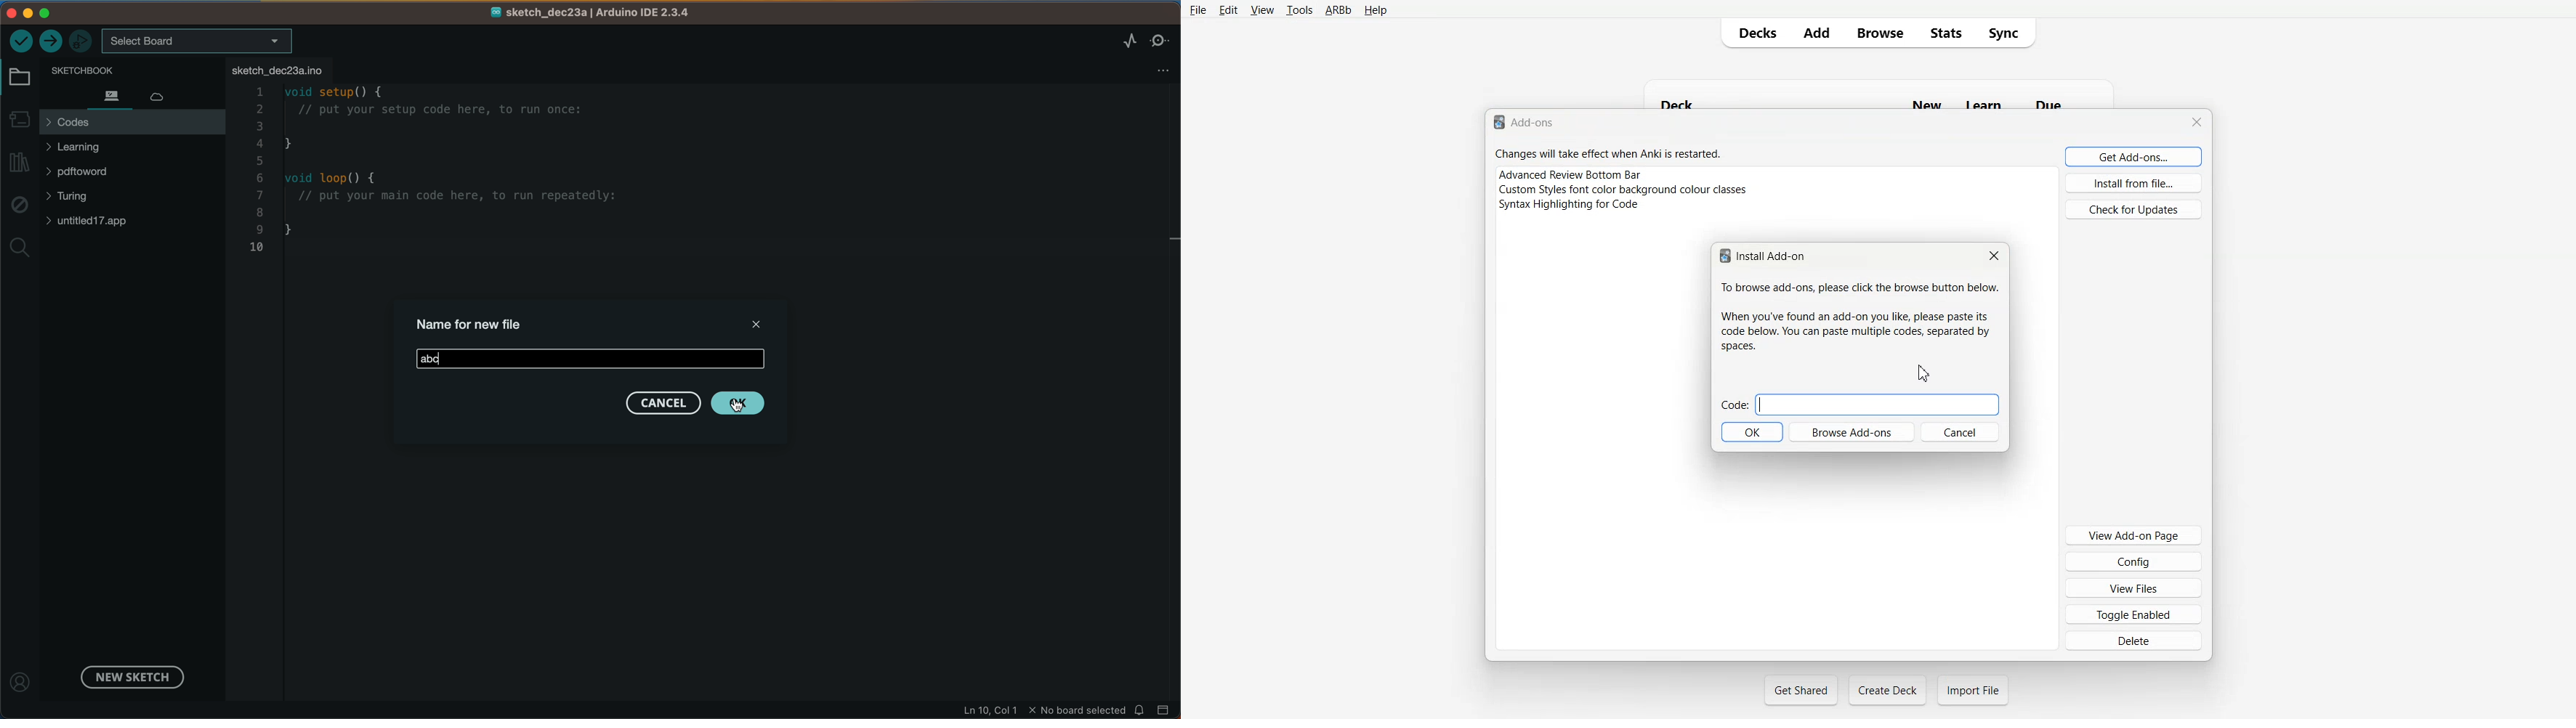 The height and width of the screenshot is (728, 2576). What do you see at coordinates (1888, 691) in the screenshot?
I see `Create Deck` at bounding box center [1888, 691].